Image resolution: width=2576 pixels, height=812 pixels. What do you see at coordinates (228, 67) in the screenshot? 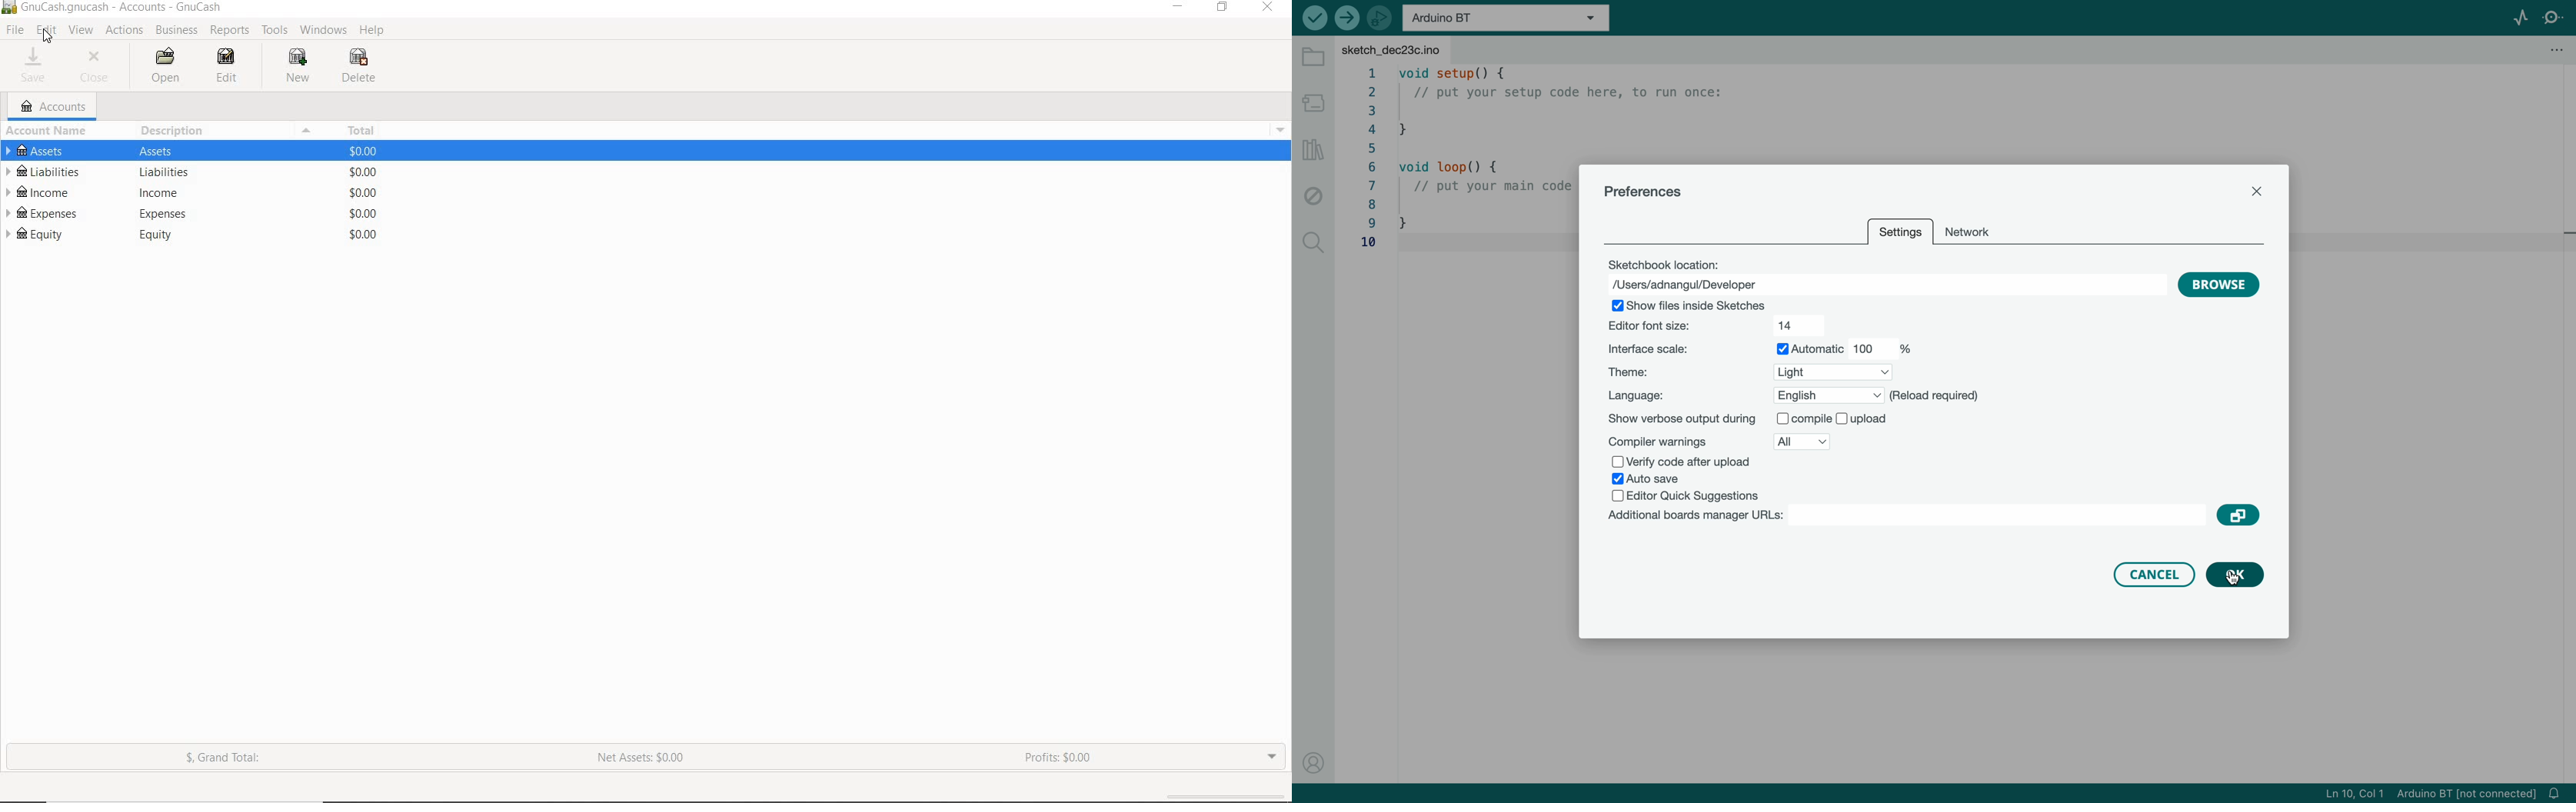
I see `EDIT` at bounding box center [228, 67].